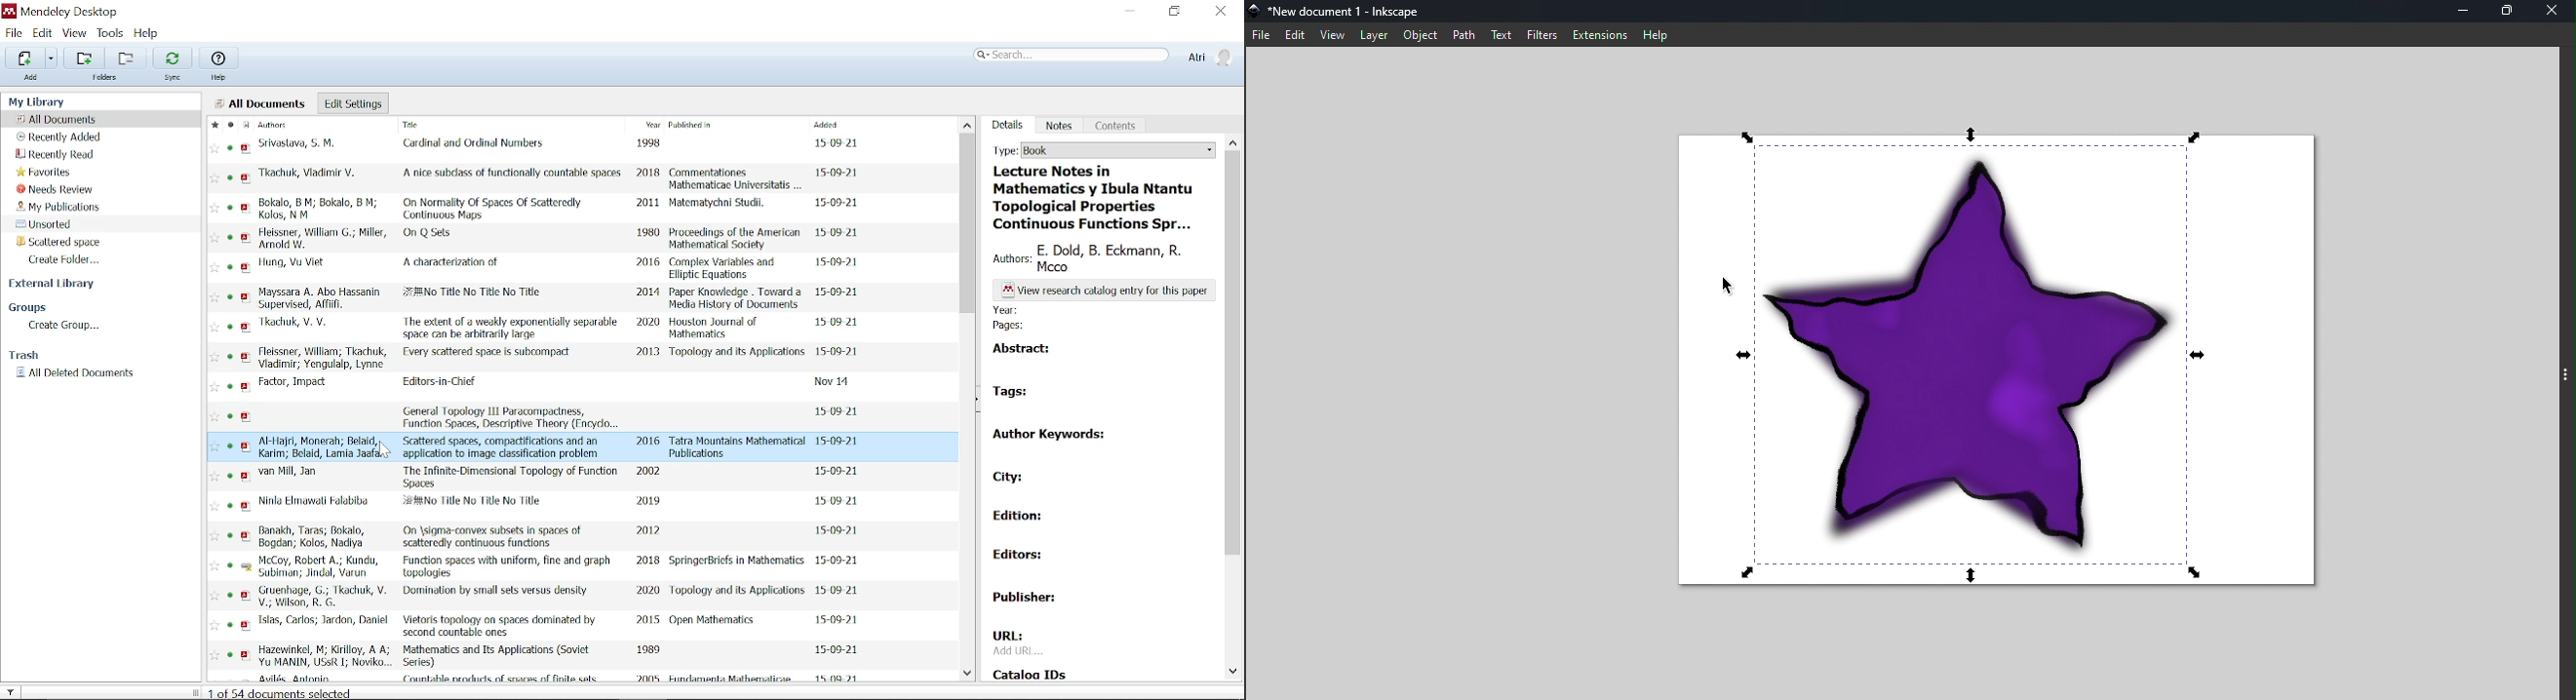 The width and height of the screenshot is (2576, 700). I want to click on Groups, so click(29, 308).